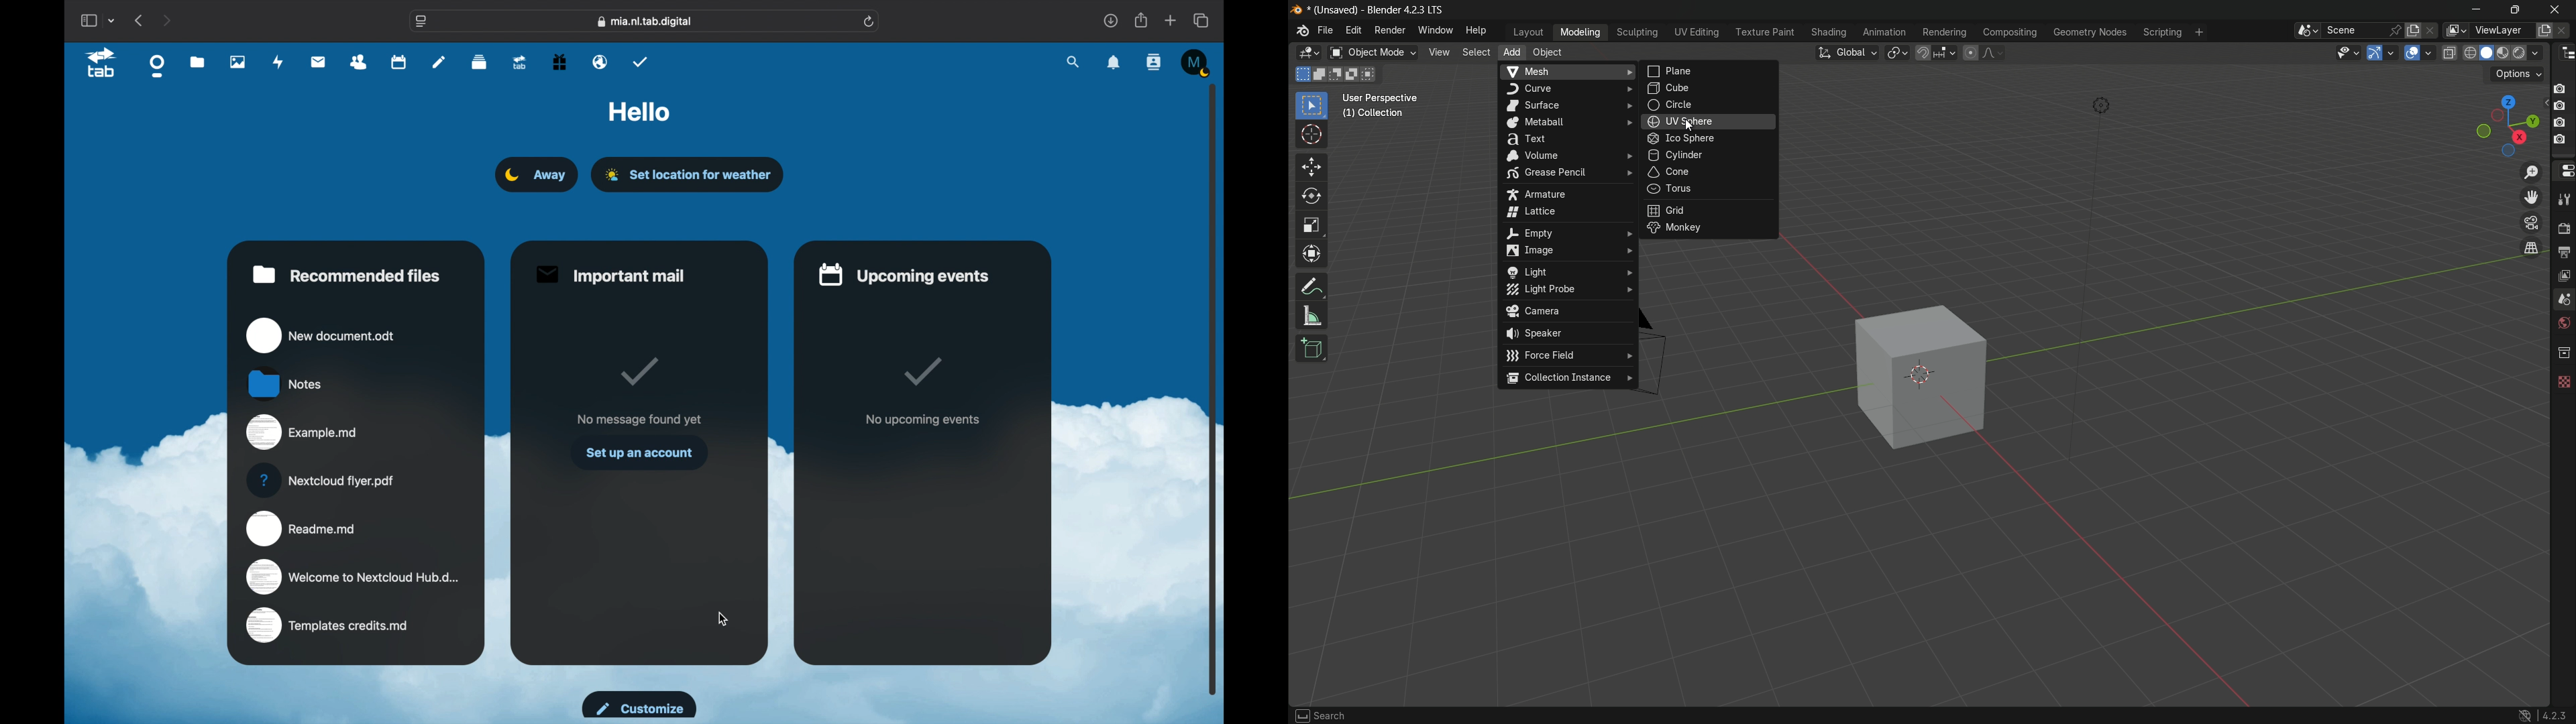 Image resolution: width=2576 pixels, height=728 pixels. Describe the element at coordinates (559, 61) in the screenshot. I see `free trial` at that location.